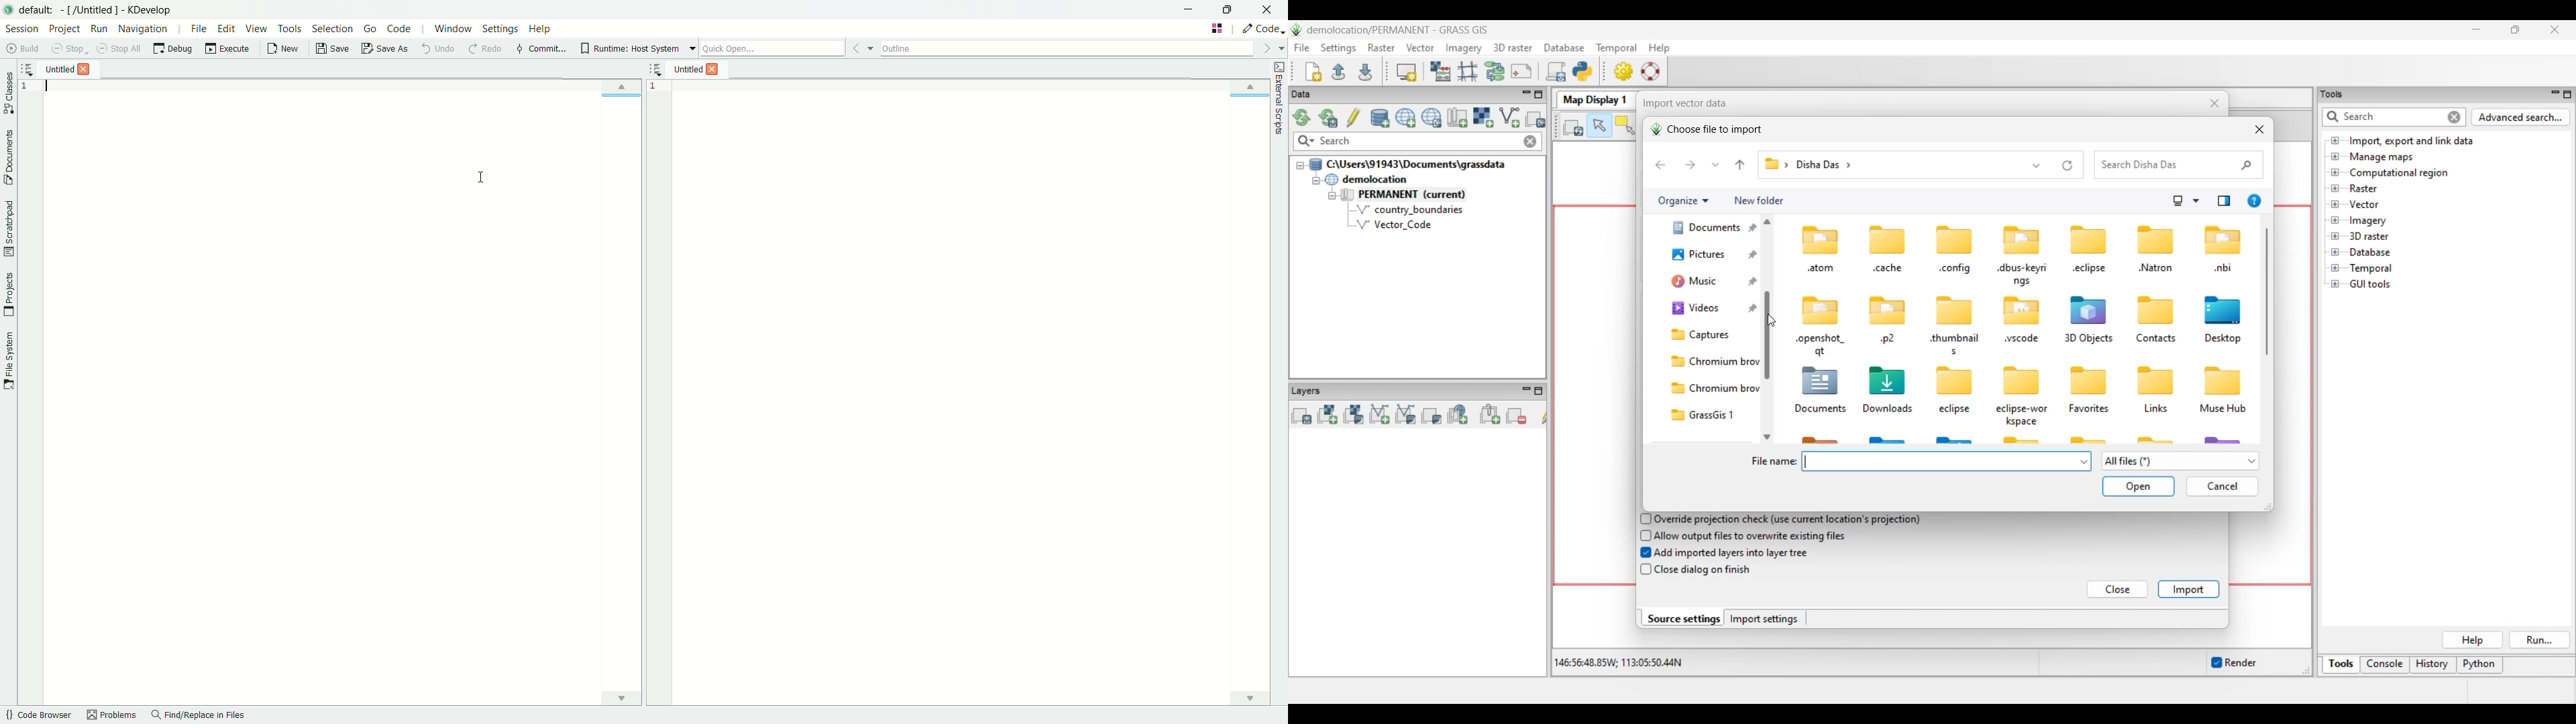 The width and height of the screenshot is (2576, 728). I want to click on quick browser, so click(39, 715).